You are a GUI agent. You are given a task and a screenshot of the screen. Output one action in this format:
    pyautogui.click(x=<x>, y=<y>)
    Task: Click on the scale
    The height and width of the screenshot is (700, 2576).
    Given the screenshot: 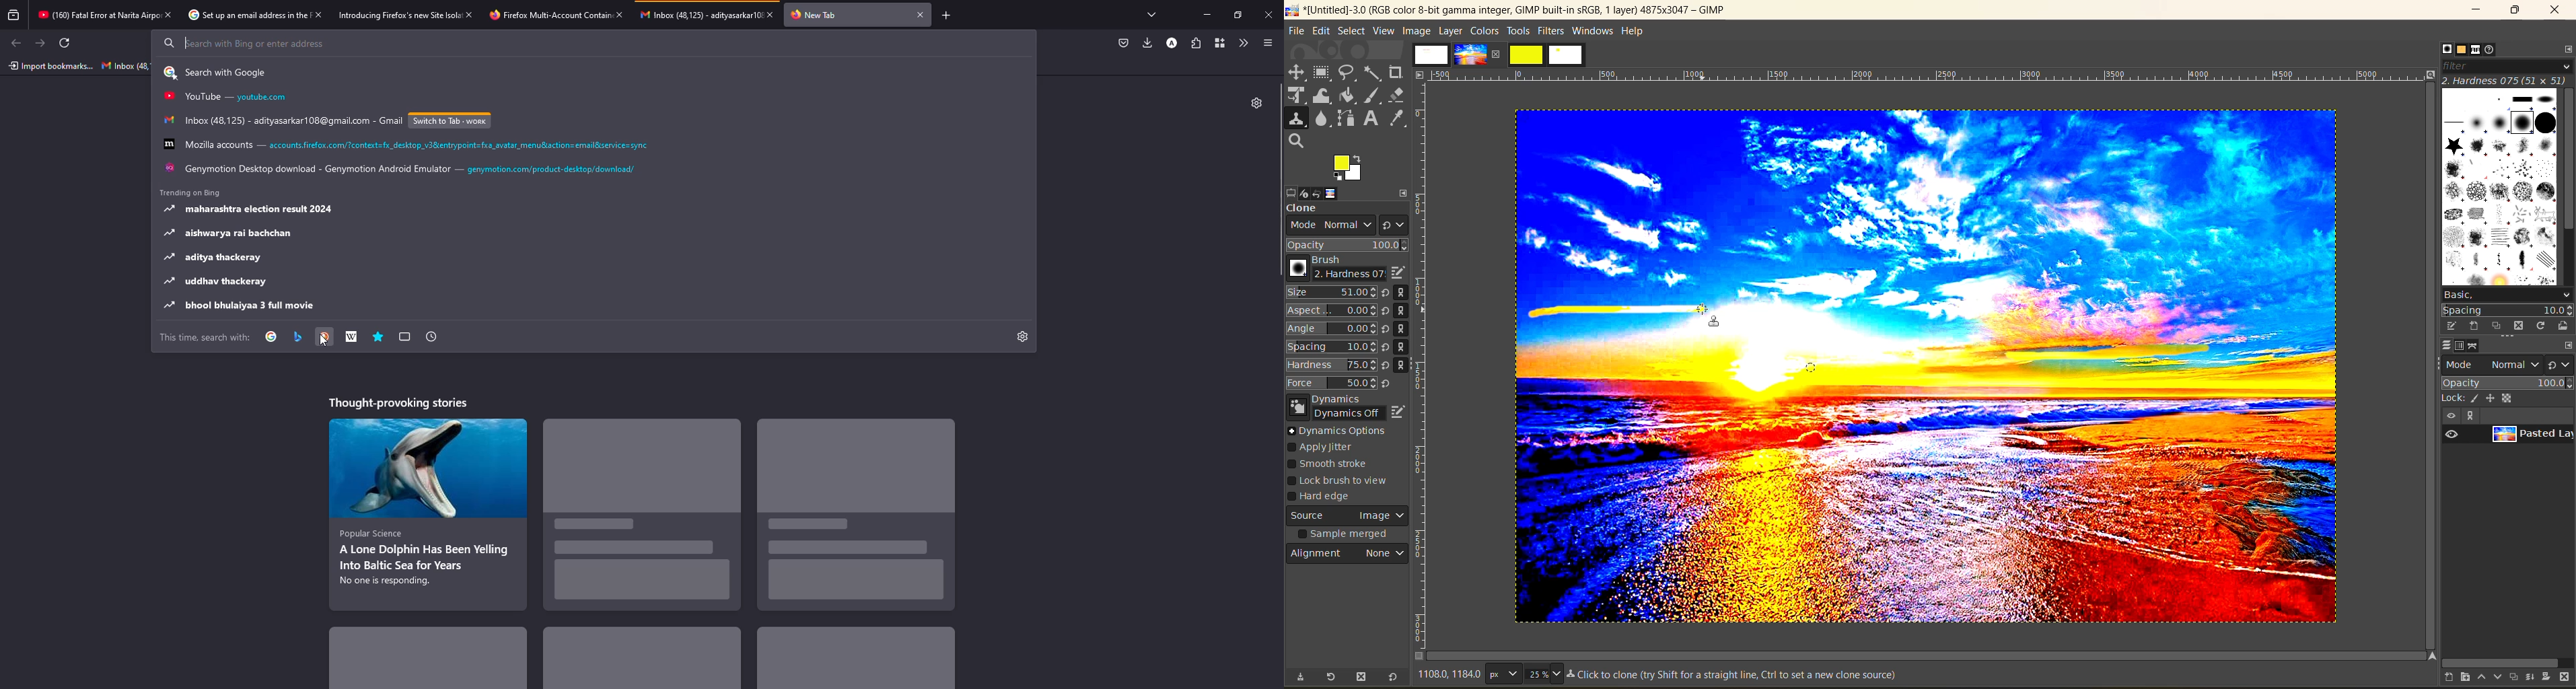 What is the action you would take?
    pyautogui.click(x=1297, y=96)
    